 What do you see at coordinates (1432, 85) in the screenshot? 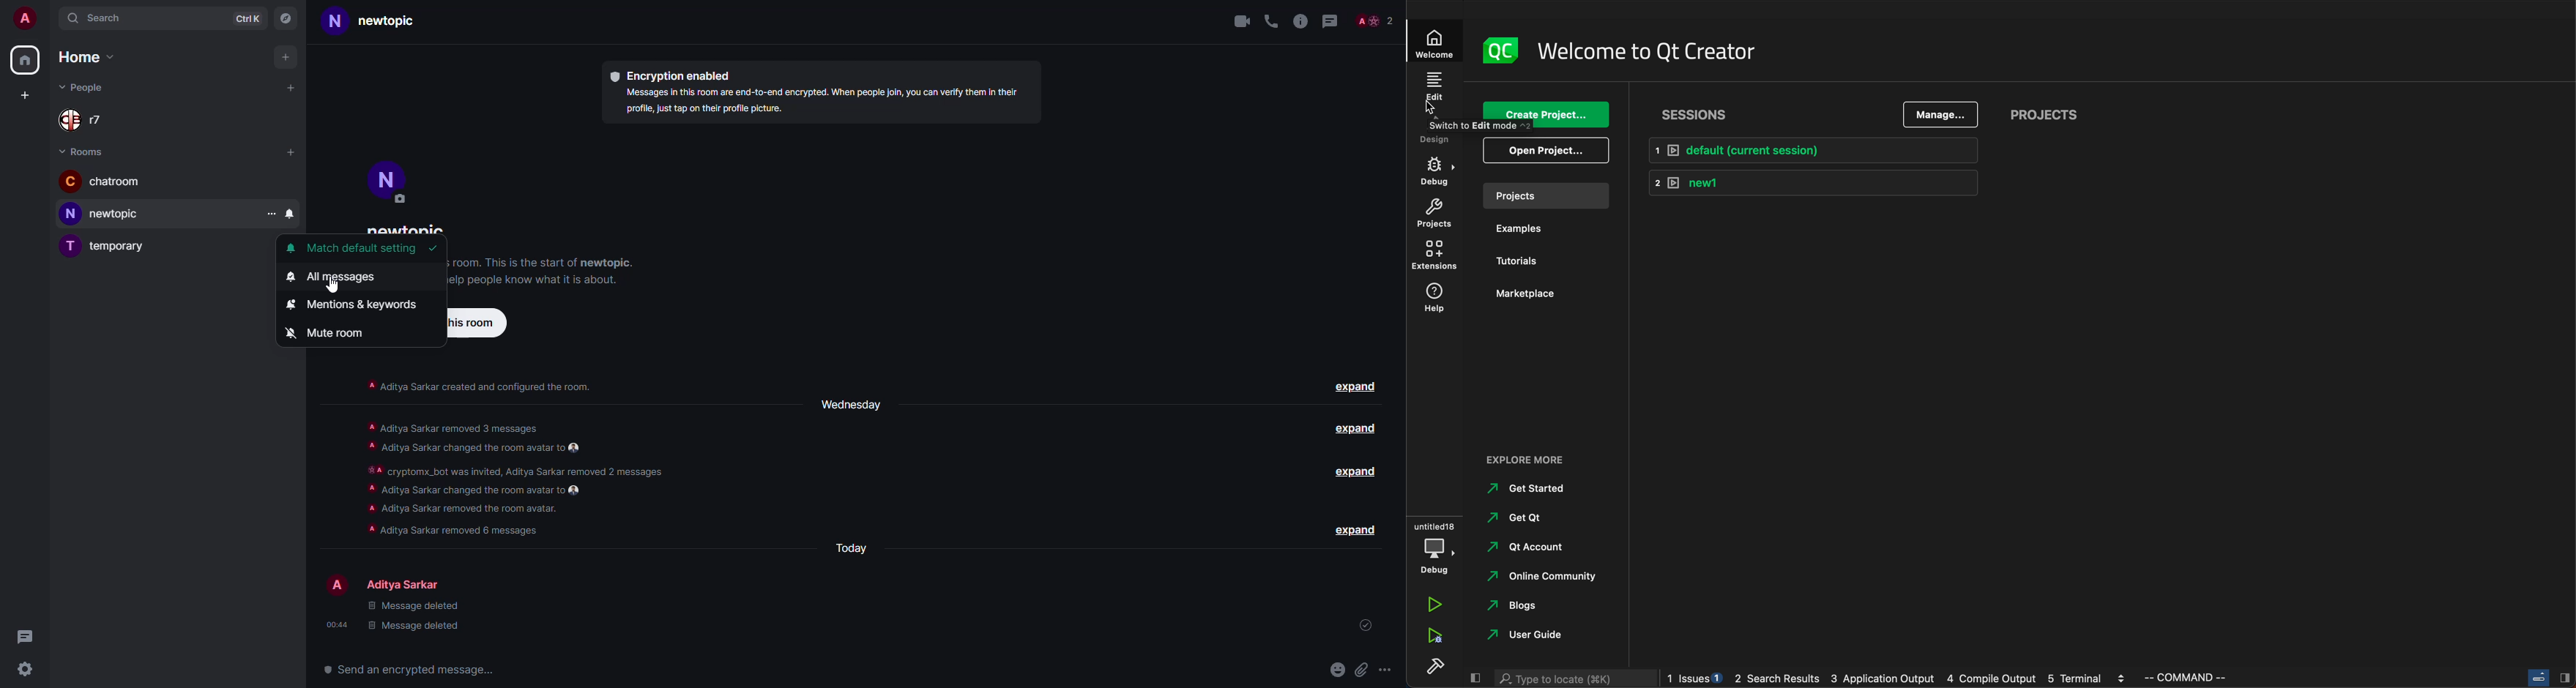
I see `edit` at bounding box center [1432, 85].